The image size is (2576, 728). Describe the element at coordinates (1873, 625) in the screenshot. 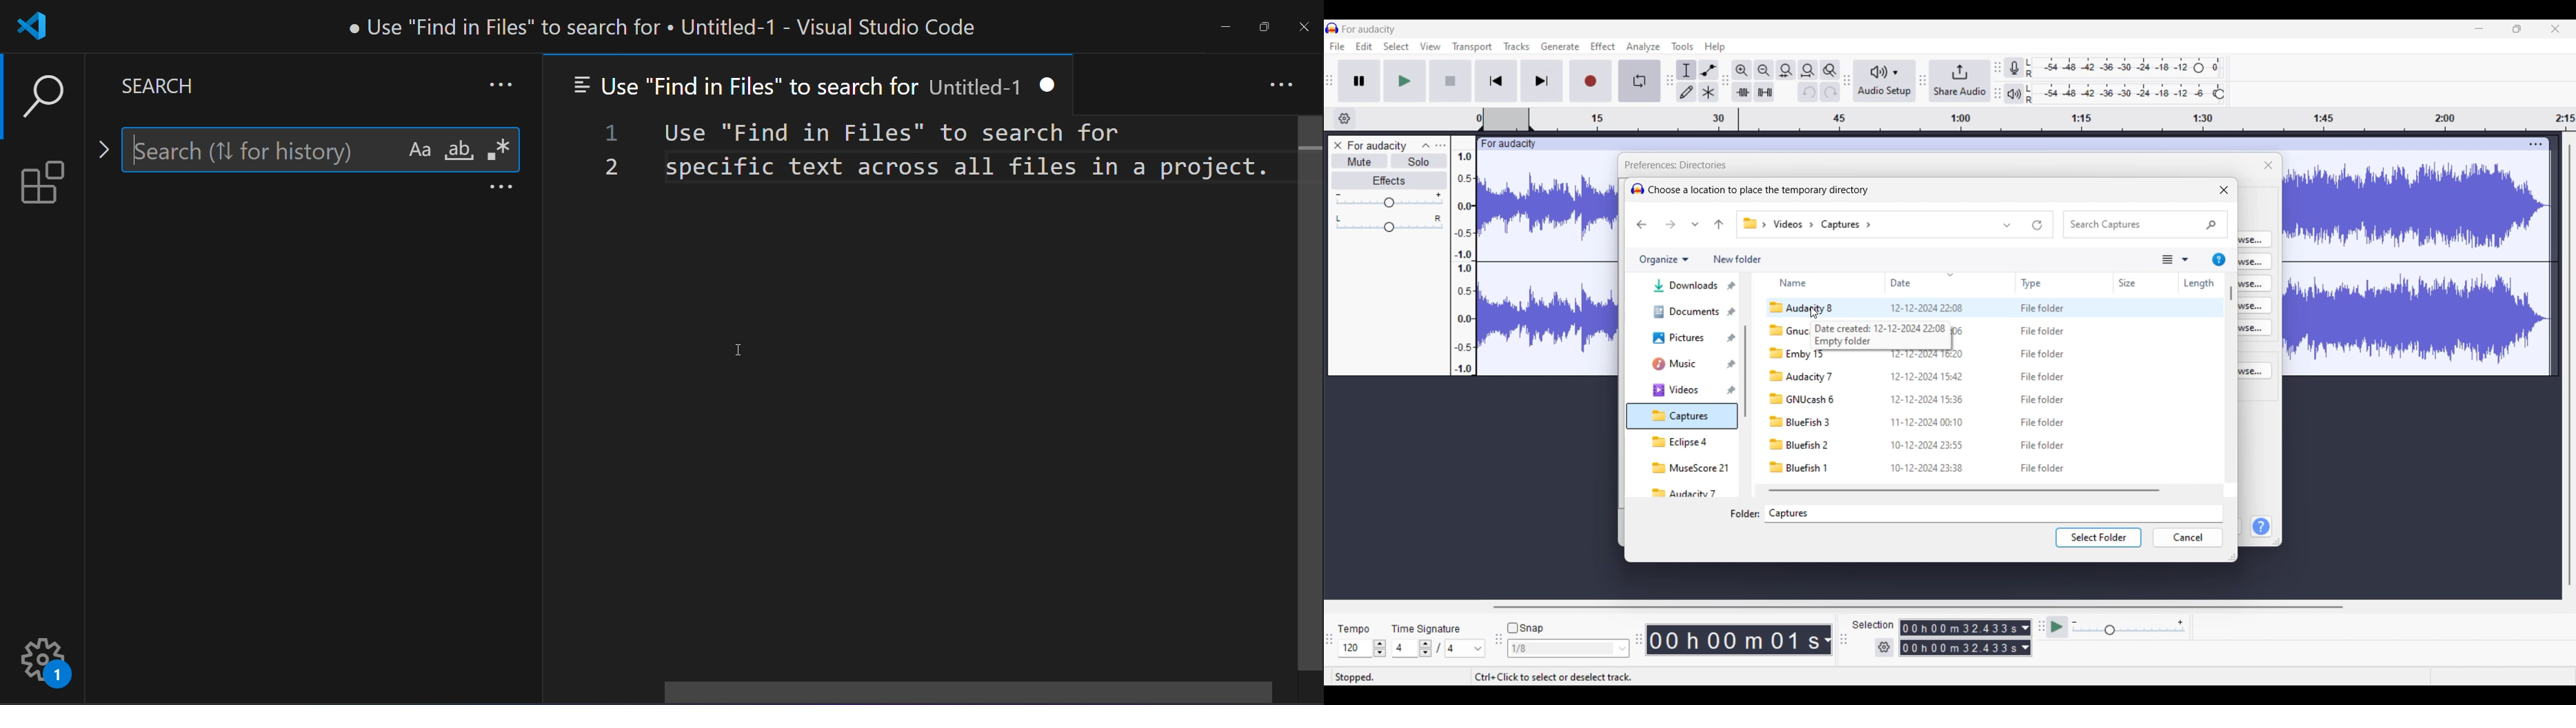

I see `Indicates selection duration` at that location.